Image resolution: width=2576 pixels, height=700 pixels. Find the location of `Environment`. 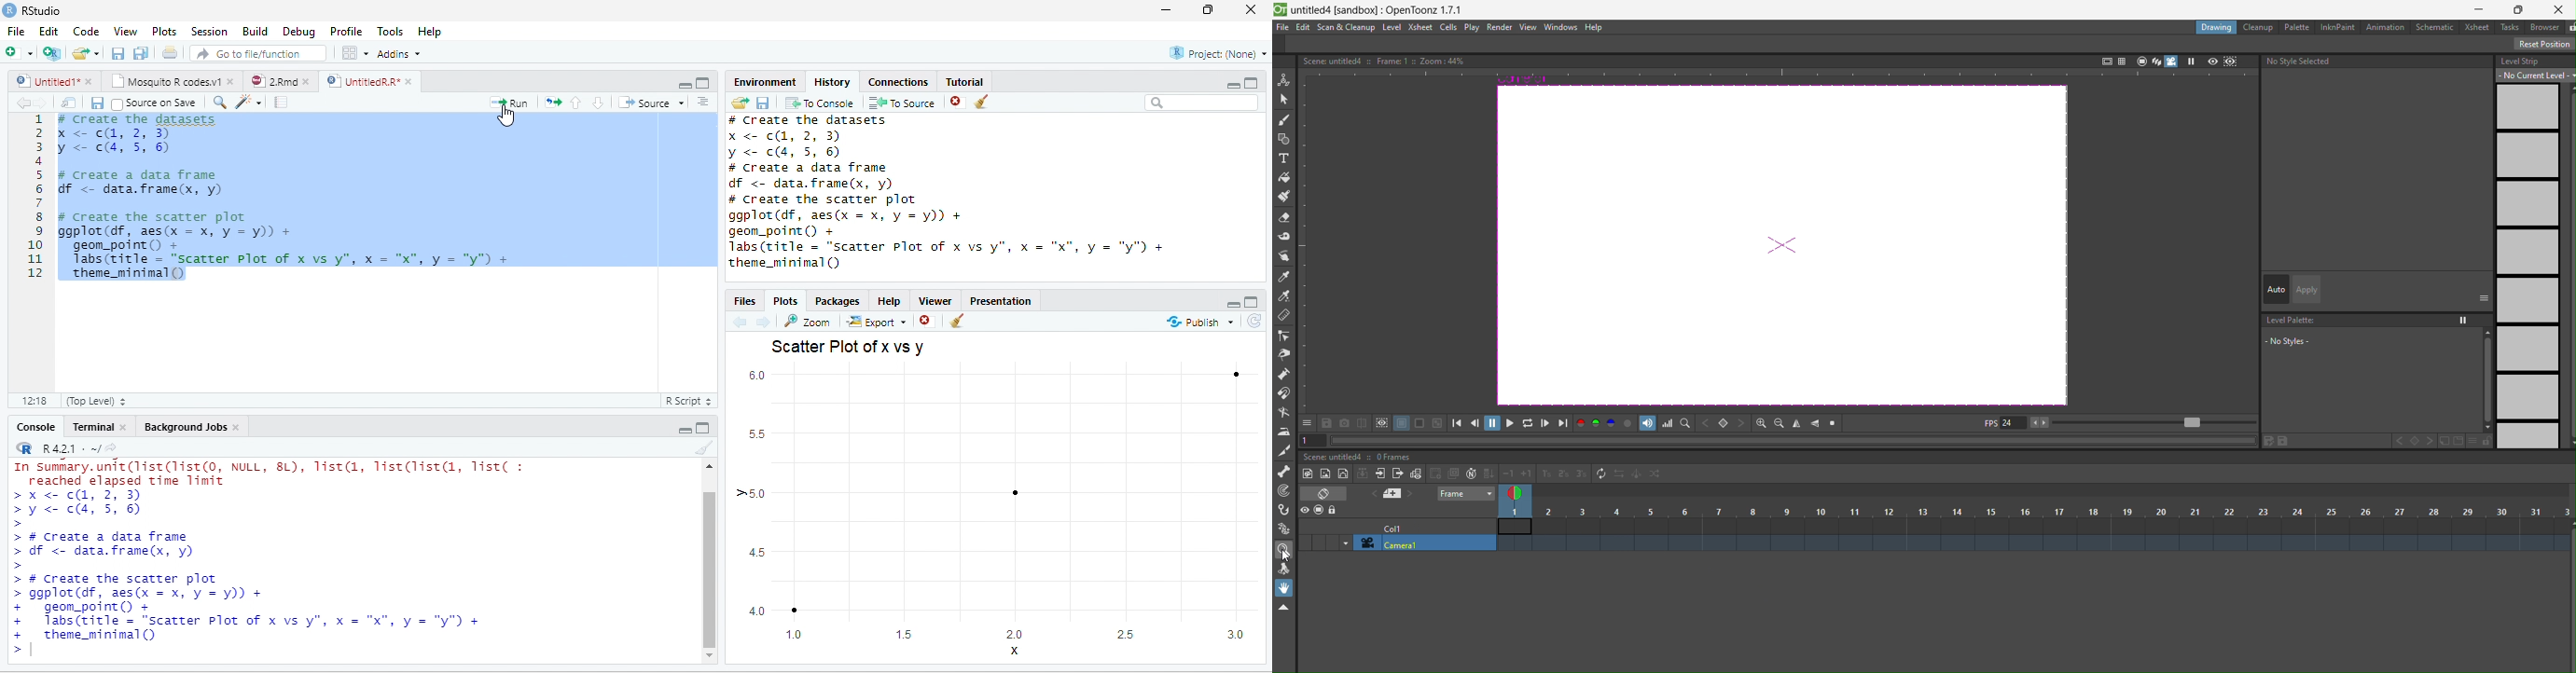

Environment is located at coordinates (765, 82).